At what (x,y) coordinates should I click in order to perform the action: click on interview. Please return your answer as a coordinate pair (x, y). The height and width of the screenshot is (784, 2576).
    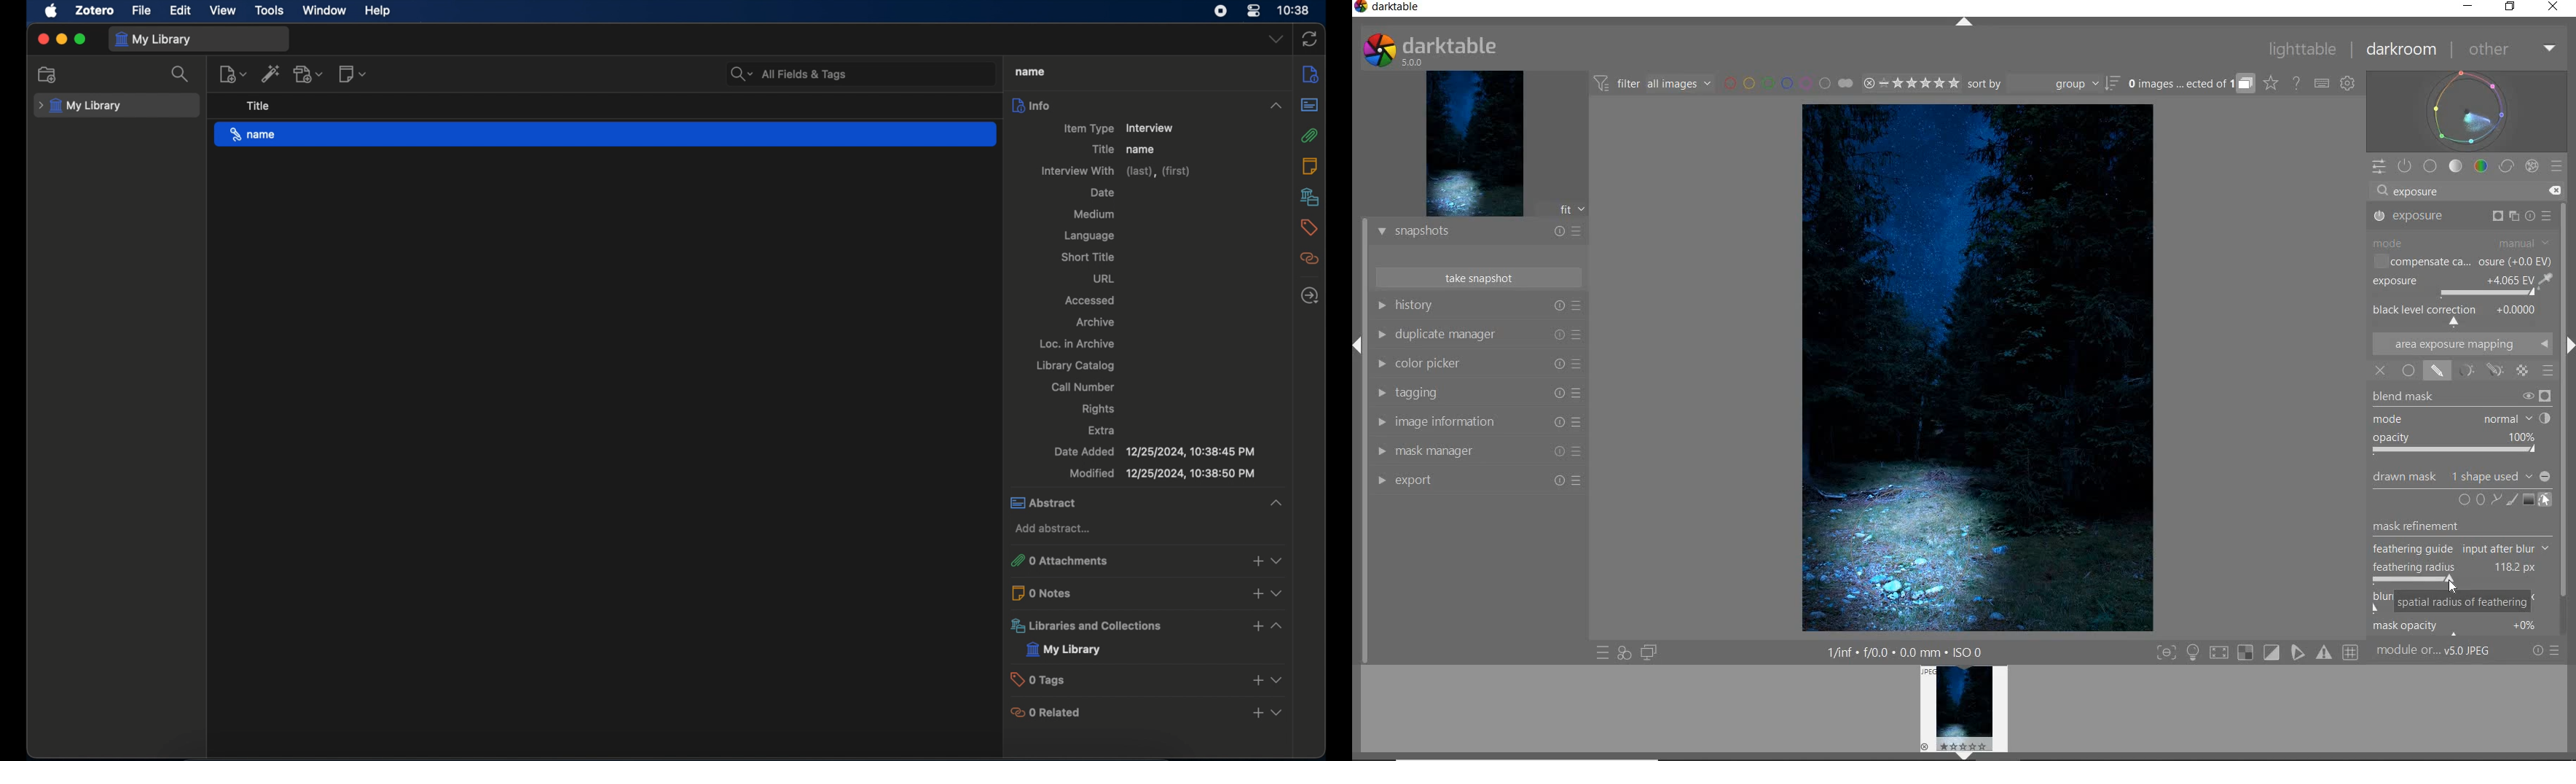
    Looking at the image, I should click on (1152, 128).